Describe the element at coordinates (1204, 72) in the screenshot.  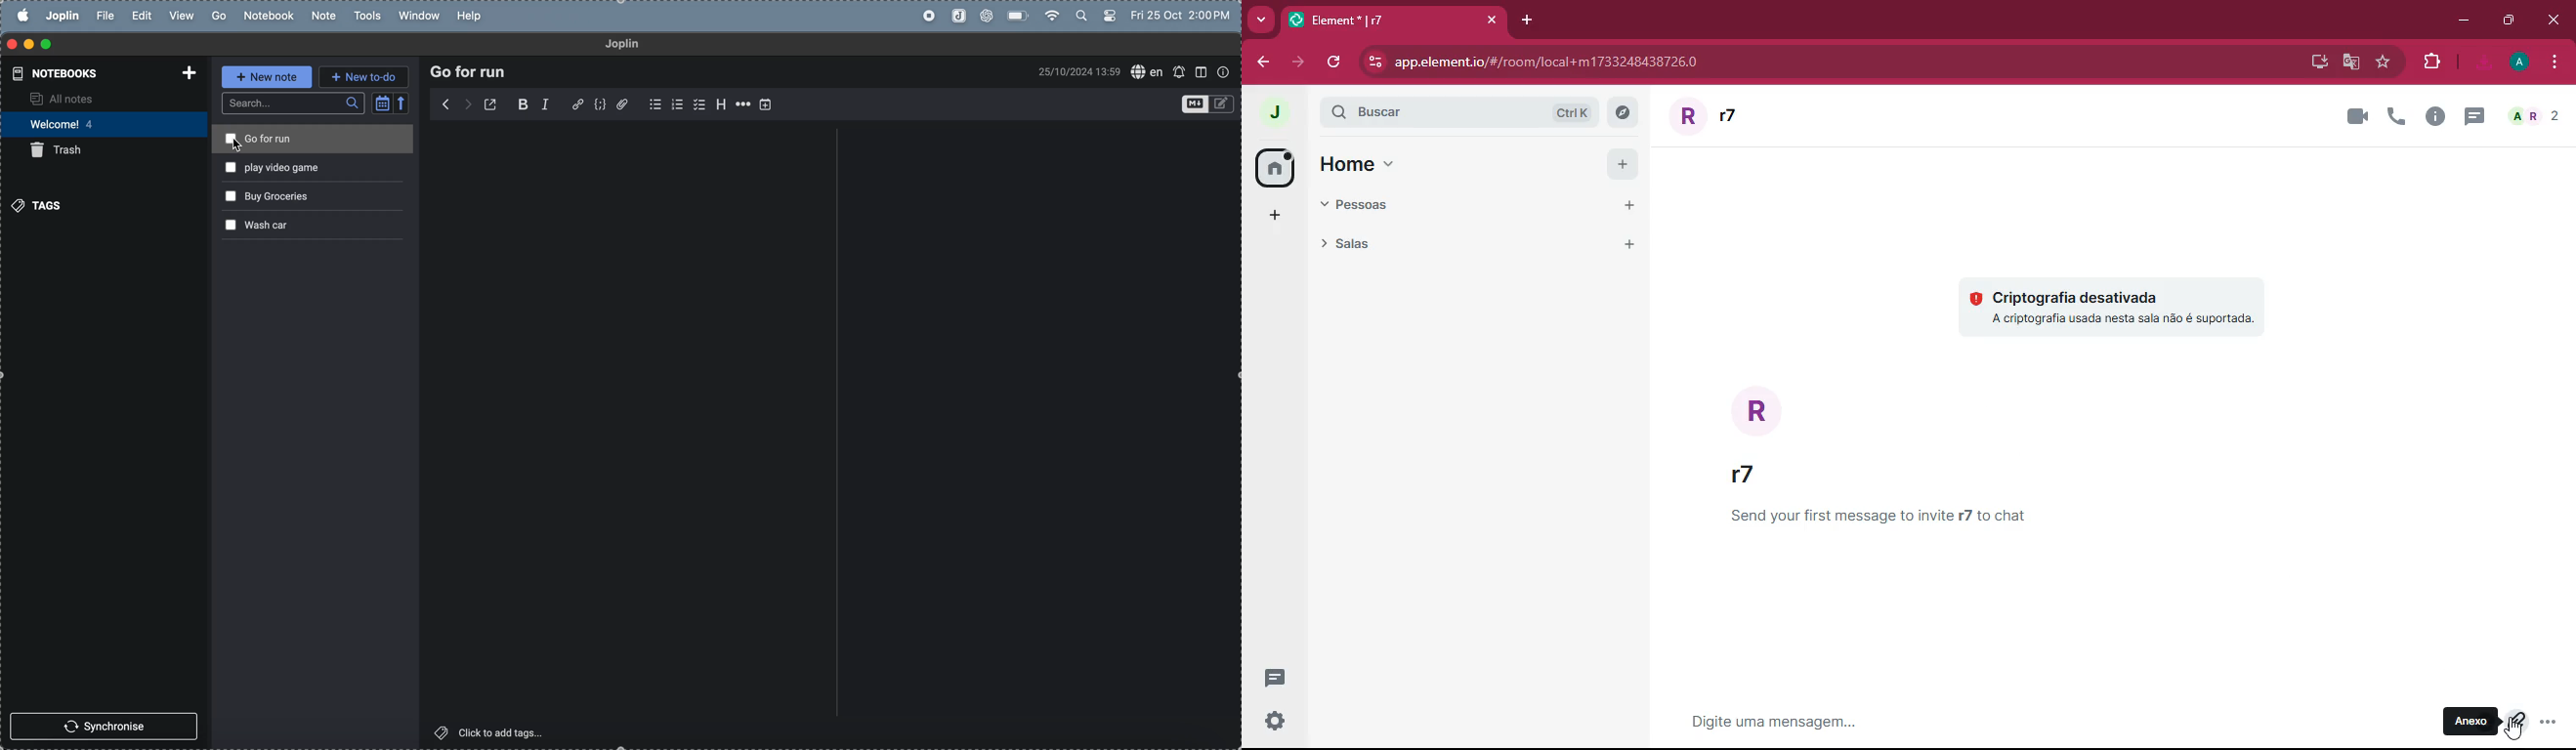
I see `window` at that location.